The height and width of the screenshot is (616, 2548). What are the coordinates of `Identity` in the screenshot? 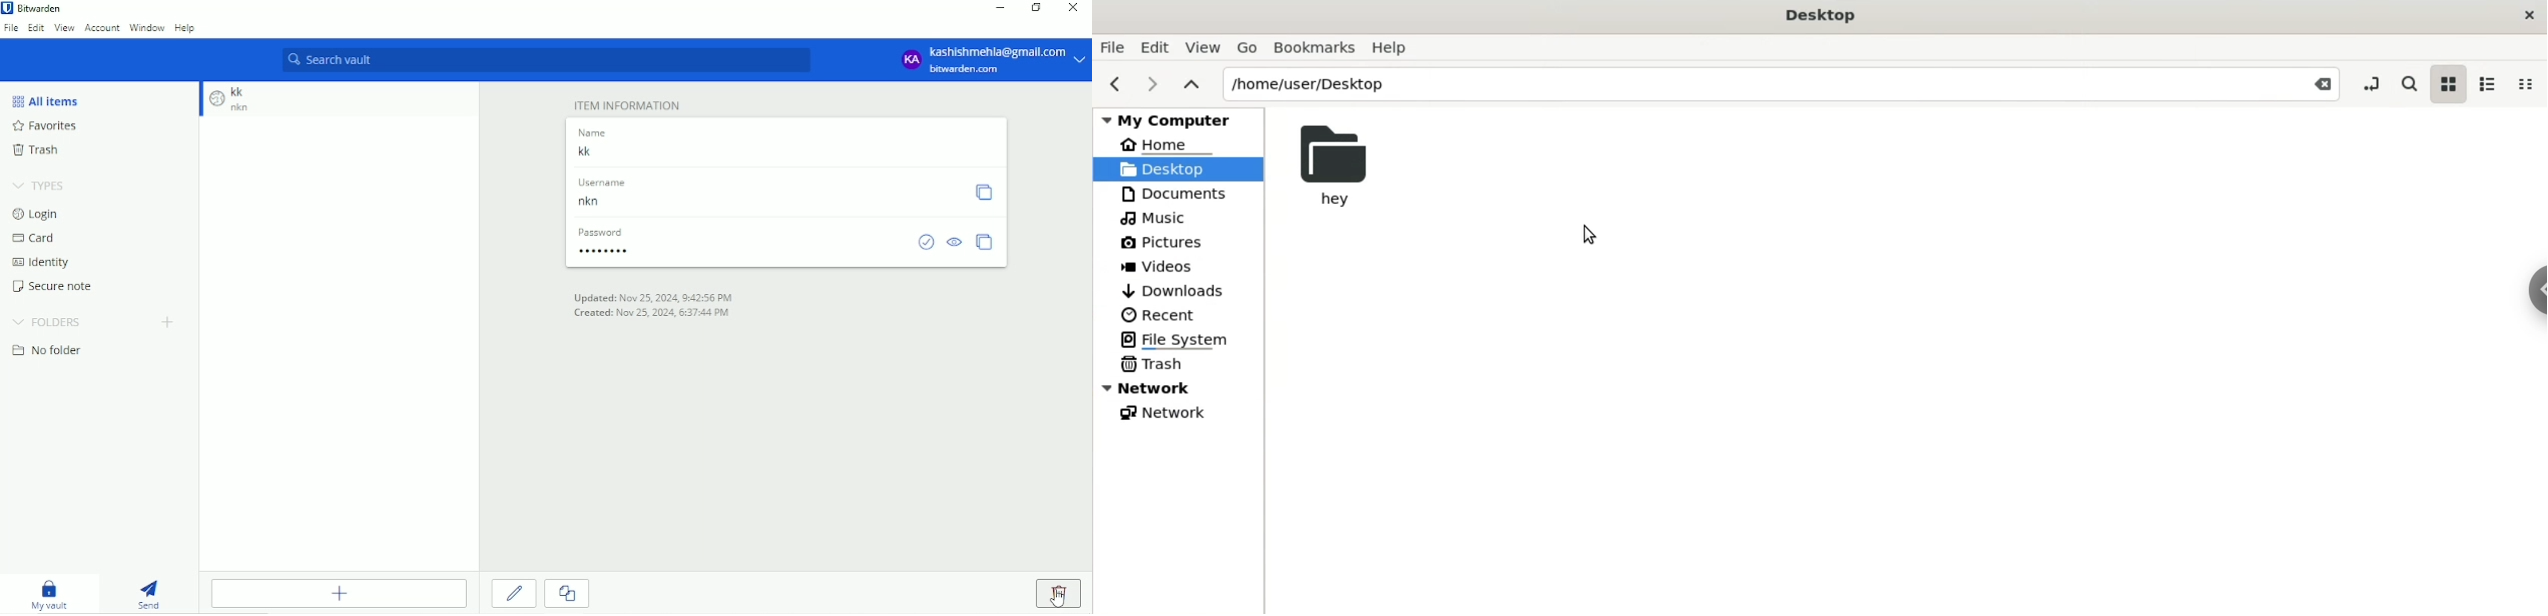 It's located at (42, 263).